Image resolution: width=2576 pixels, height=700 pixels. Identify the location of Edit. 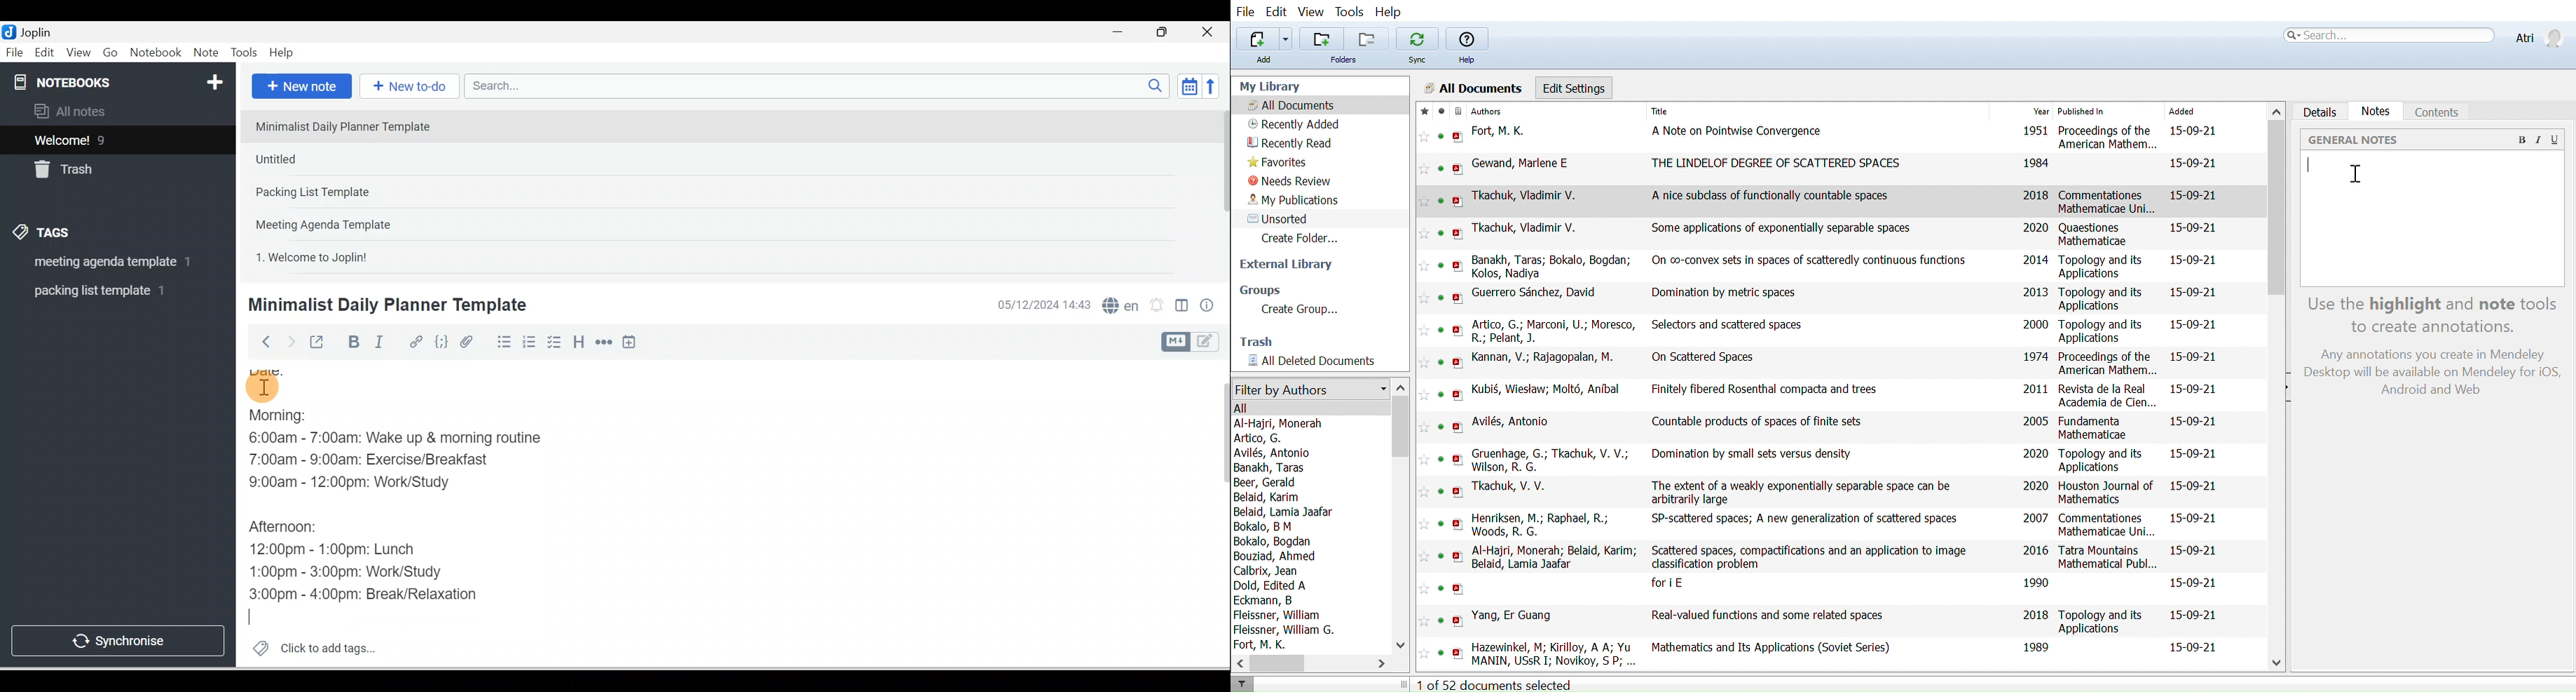
(46, 53).